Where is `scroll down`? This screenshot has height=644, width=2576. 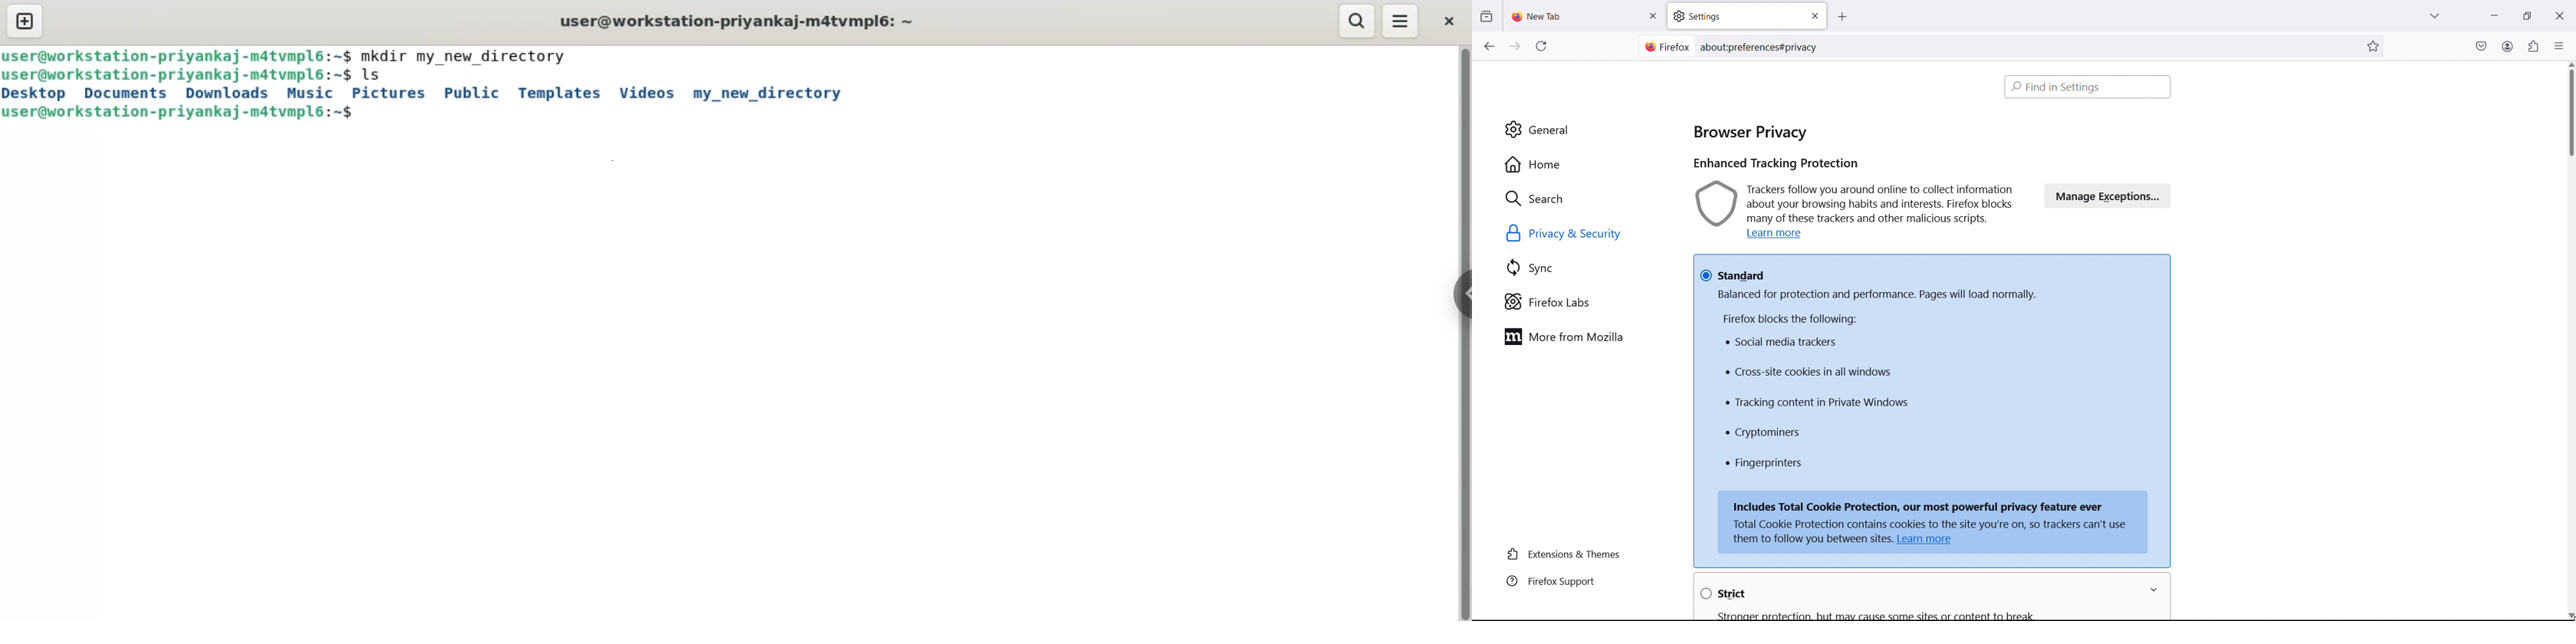 scroll down is located at coordinates (2571, 615).